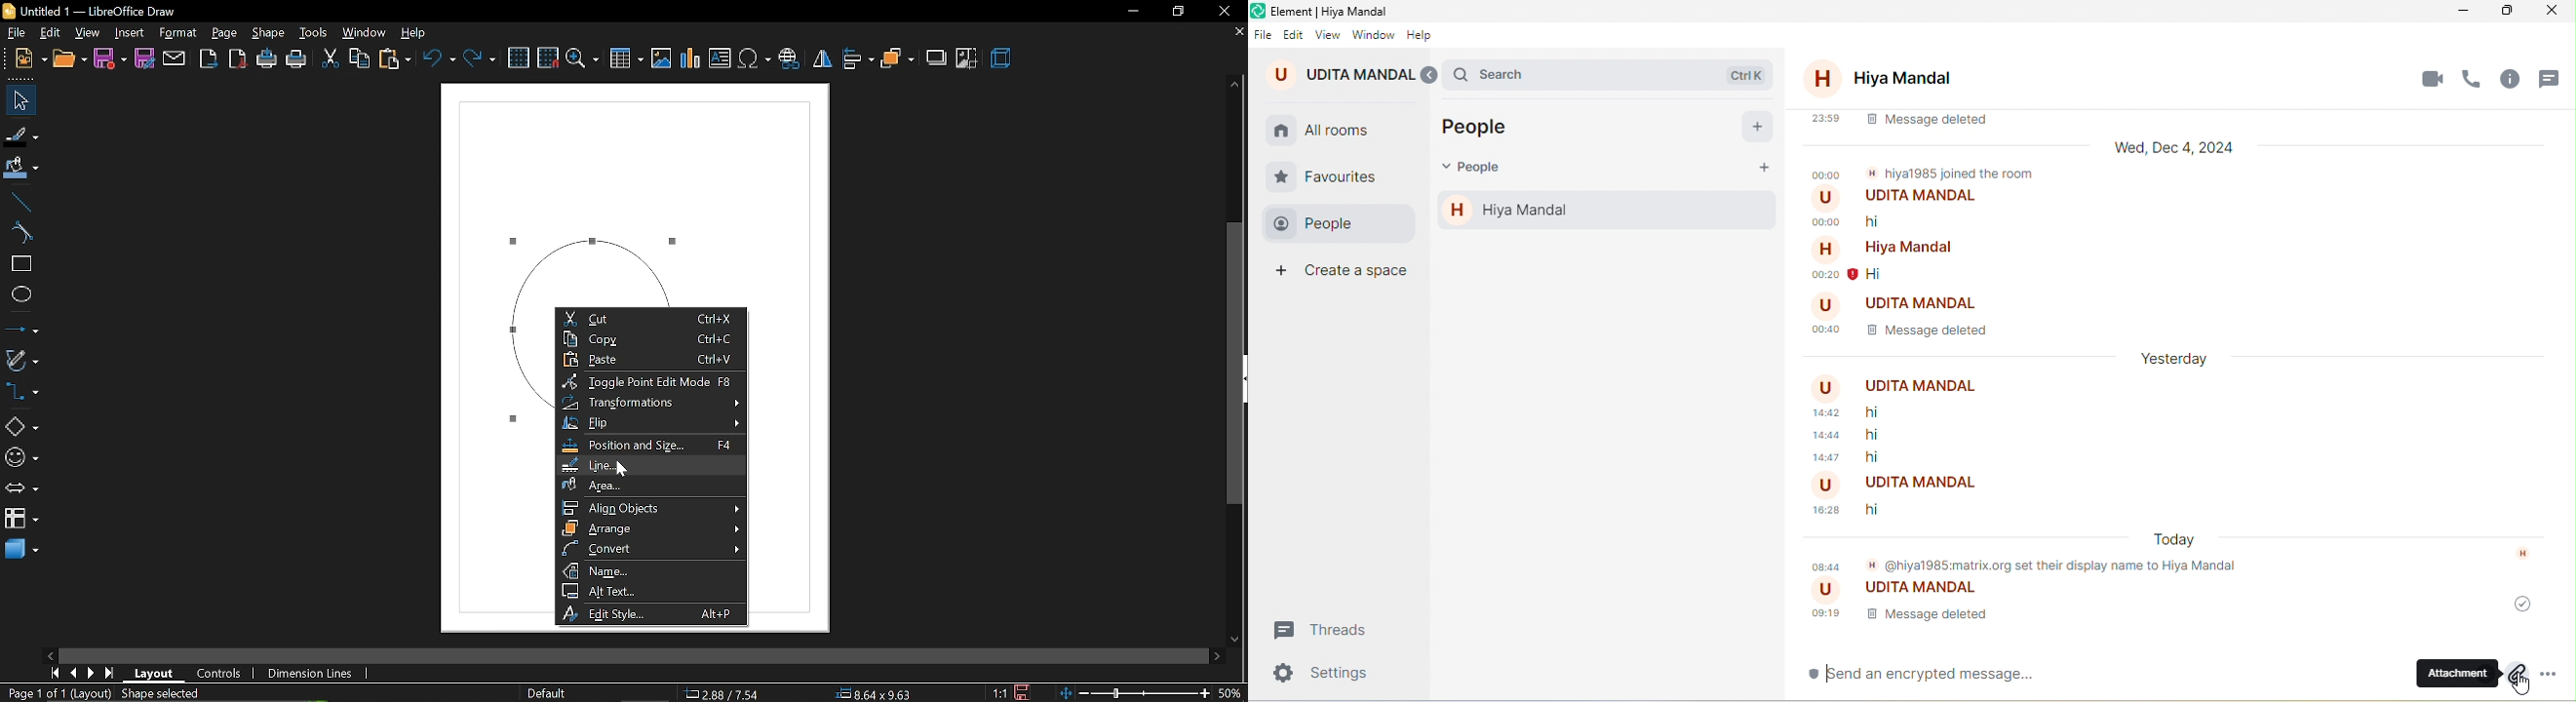 Image resolution: width=2576 pixels, height=728 pixels. I want to click on previous page, so click(75, 674).